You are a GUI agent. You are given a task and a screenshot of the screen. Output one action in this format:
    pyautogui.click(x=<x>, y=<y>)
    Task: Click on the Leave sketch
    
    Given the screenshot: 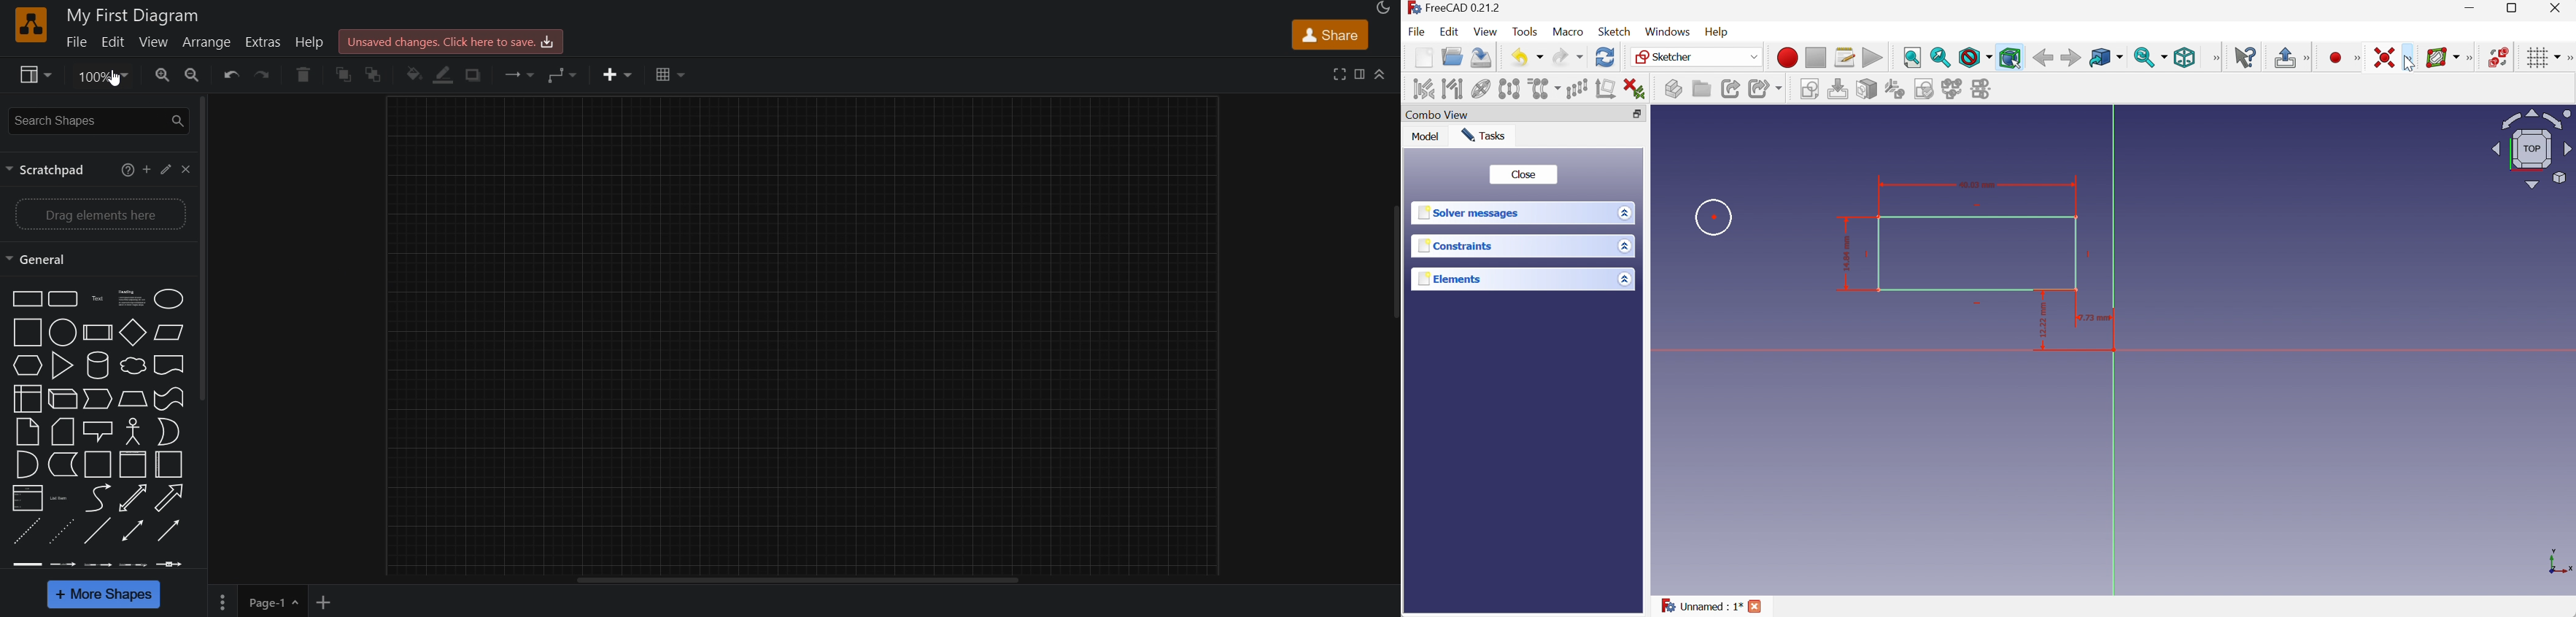 What is the action you would take?
    pyautogui.click(x=2285, y=58)
    